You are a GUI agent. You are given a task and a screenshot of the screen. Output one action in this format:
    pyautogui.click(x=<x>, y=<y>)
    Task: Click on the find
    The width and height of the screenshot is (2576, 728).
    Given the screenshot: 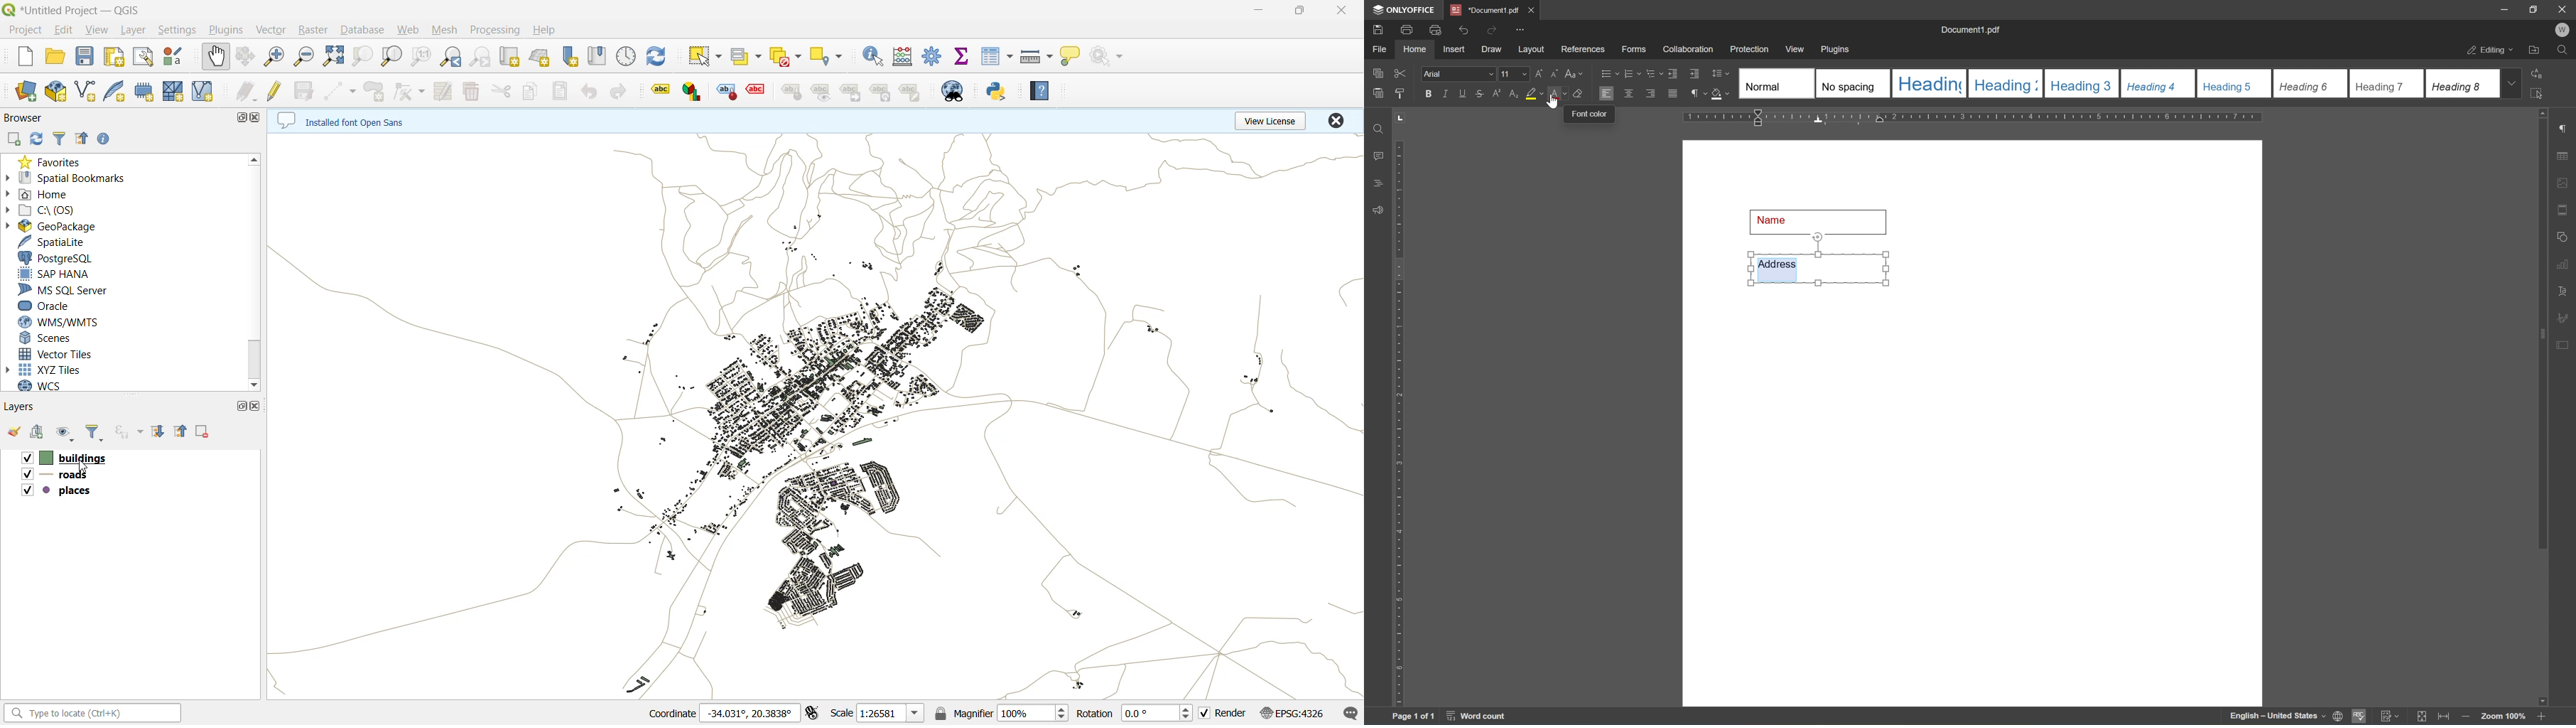 What is the action you would take?
    pyautogui.click(x=2563, y=50)
    